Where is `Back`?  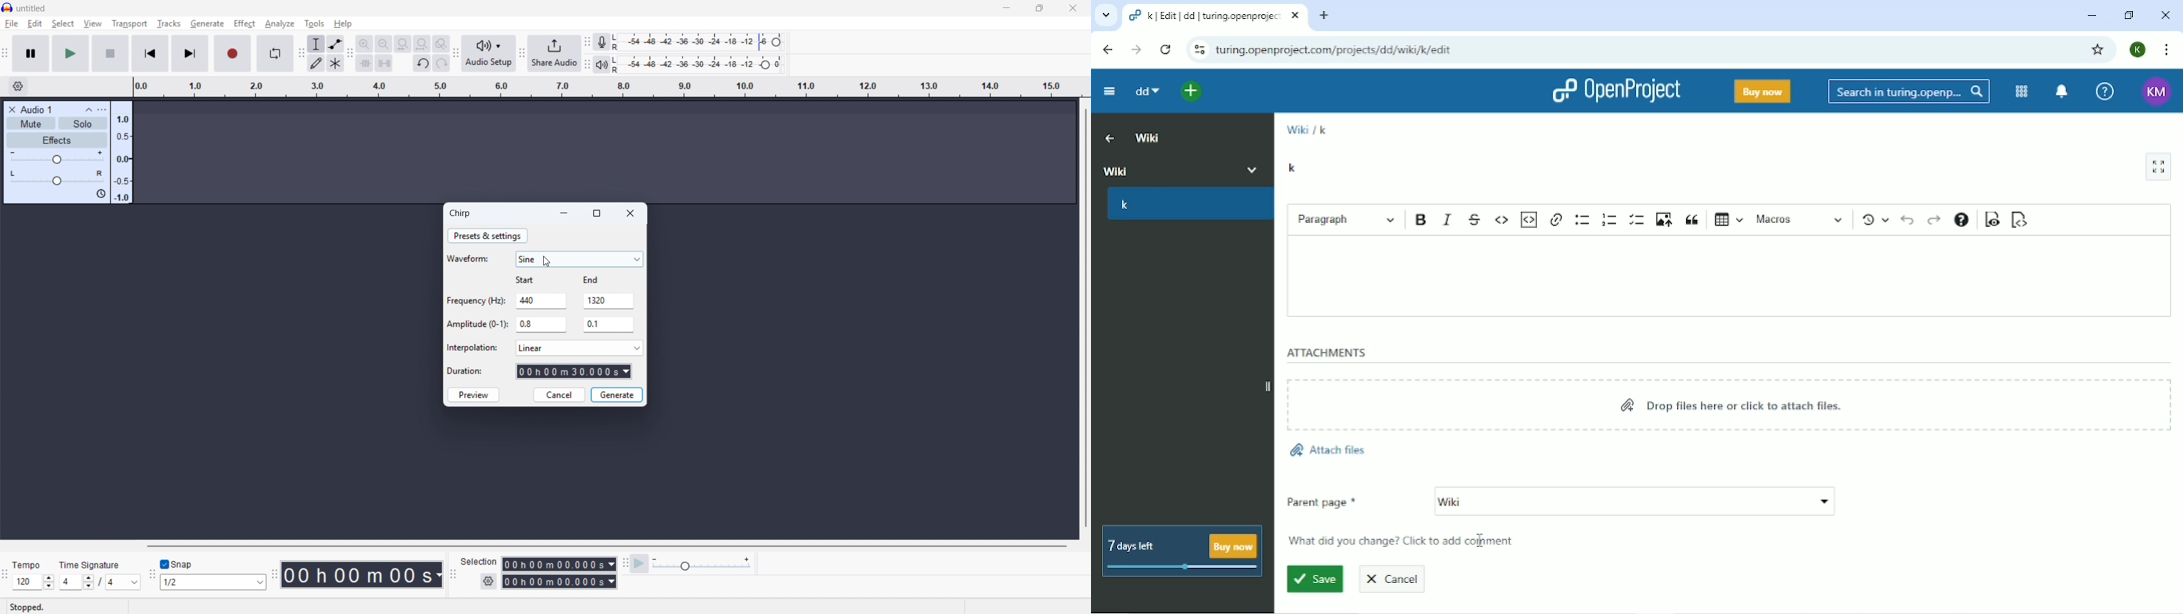
Back is located at coordinates (1106, 48).